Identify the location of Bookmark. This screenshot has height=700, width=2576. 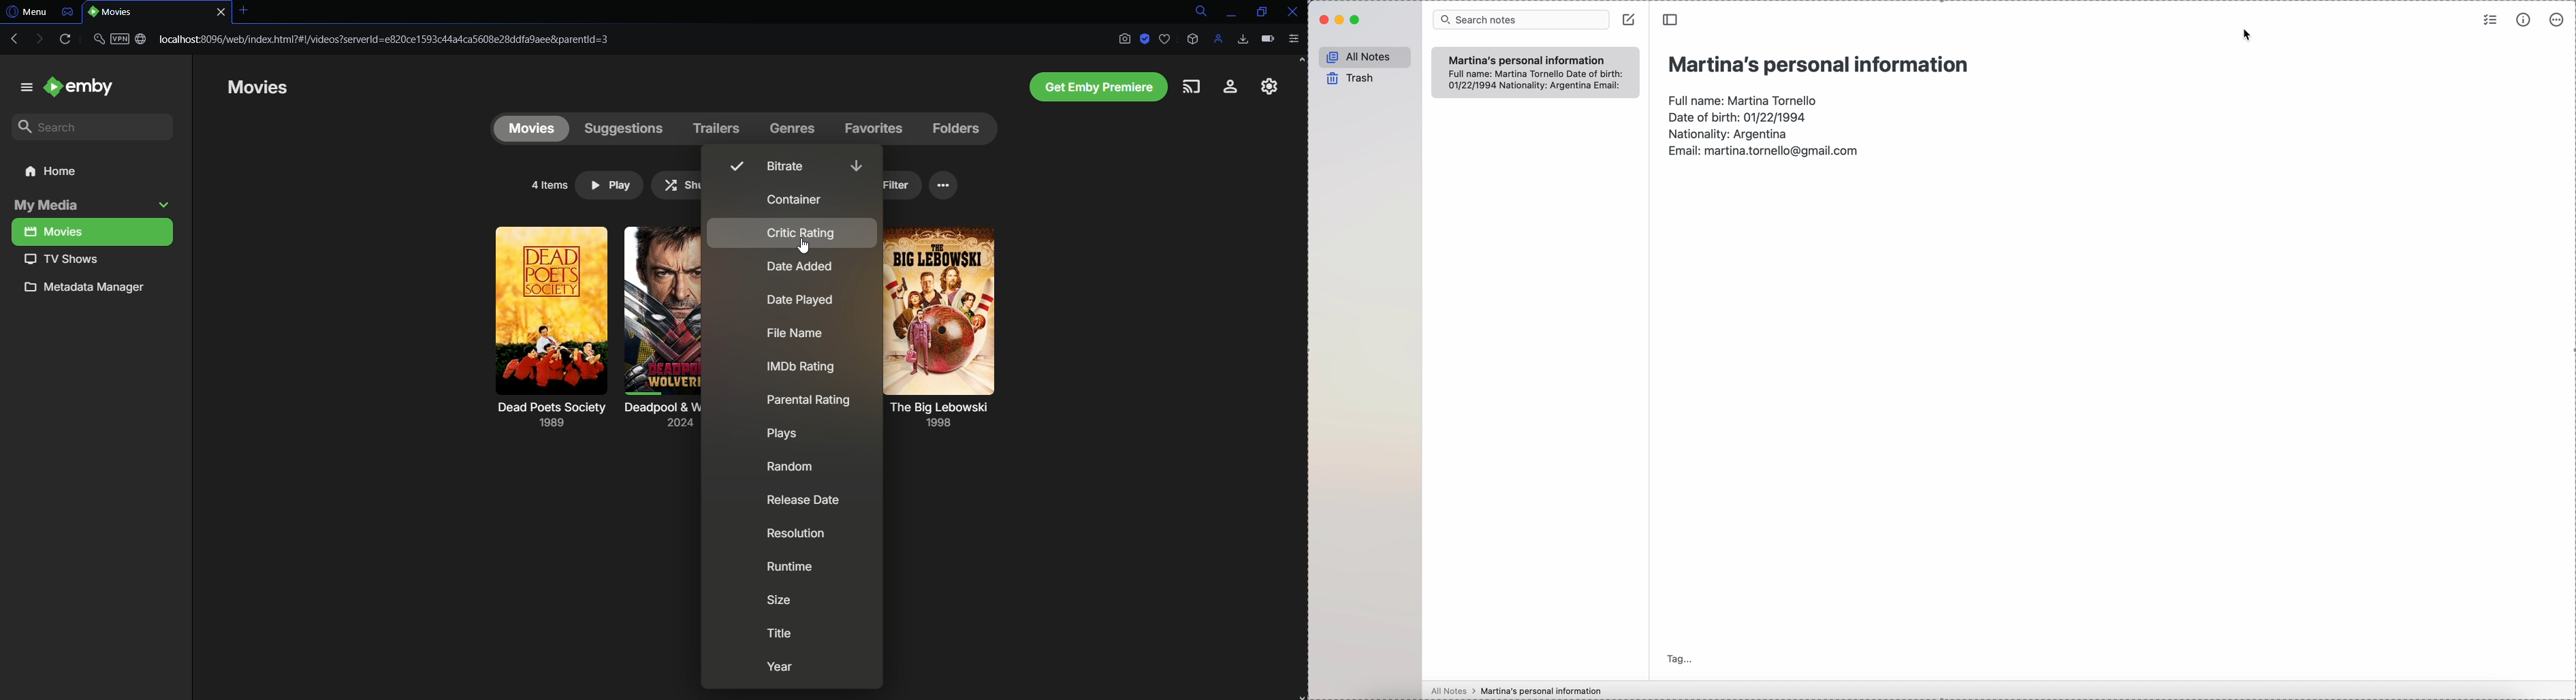
(1164, 38).